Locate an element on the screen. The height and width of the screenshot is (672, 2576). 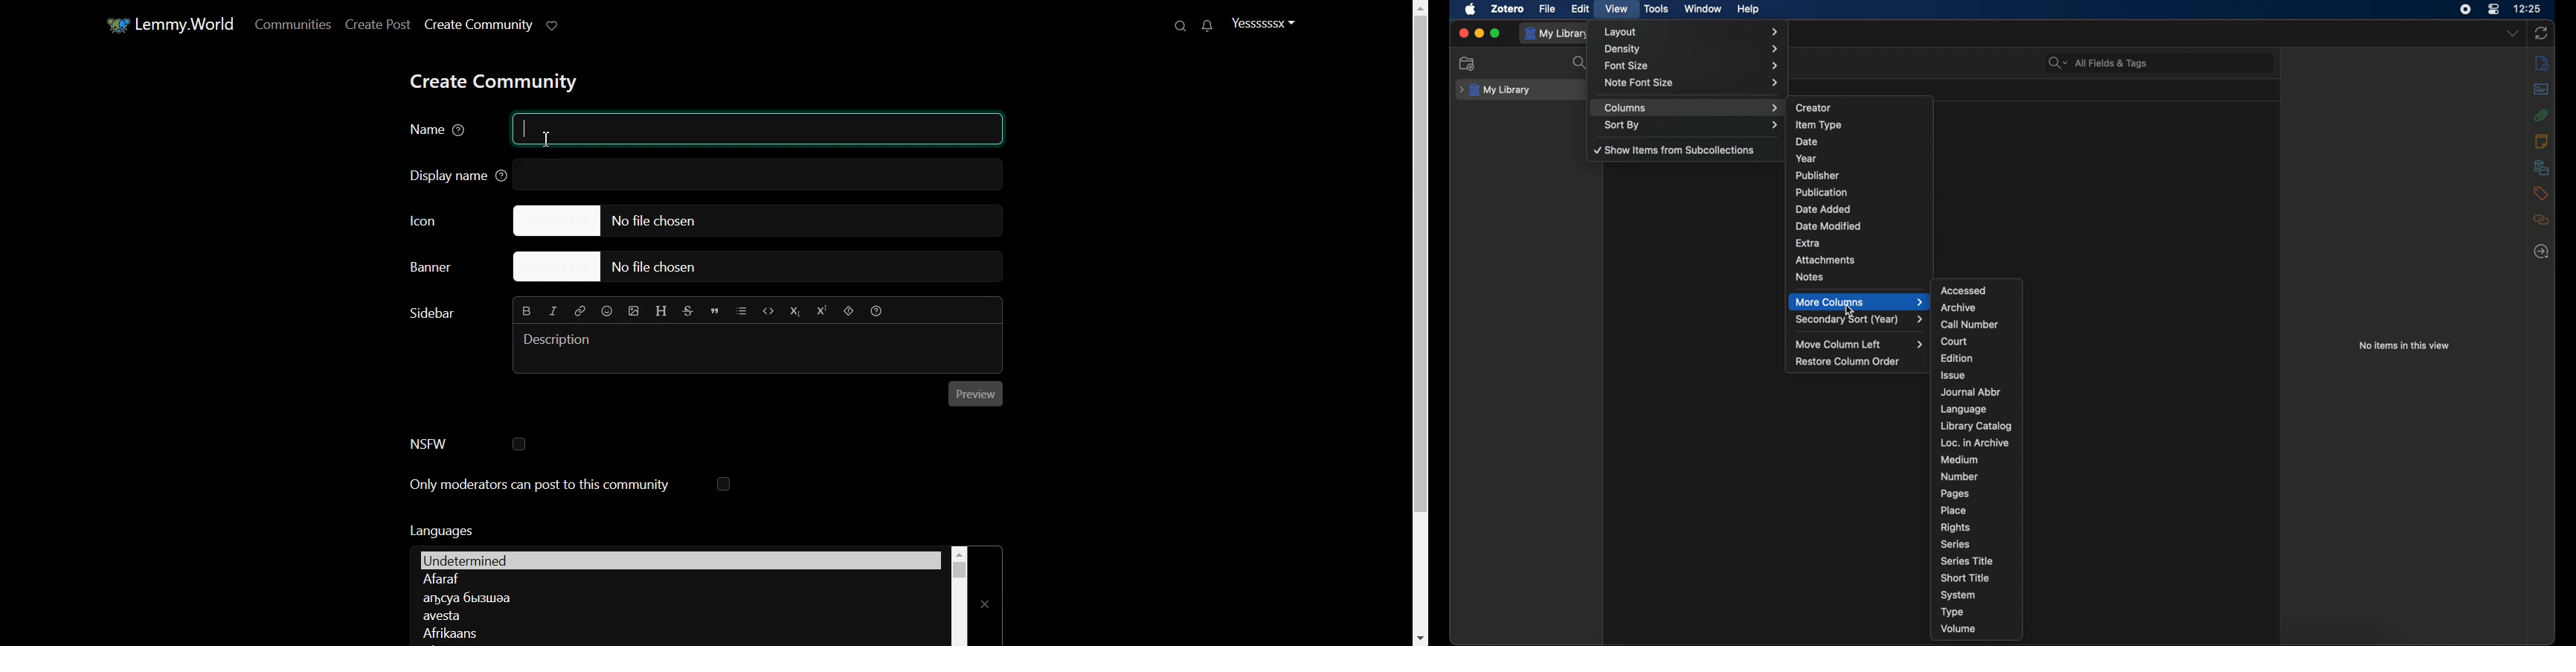
search bar is located at coordinates (2098, 63).